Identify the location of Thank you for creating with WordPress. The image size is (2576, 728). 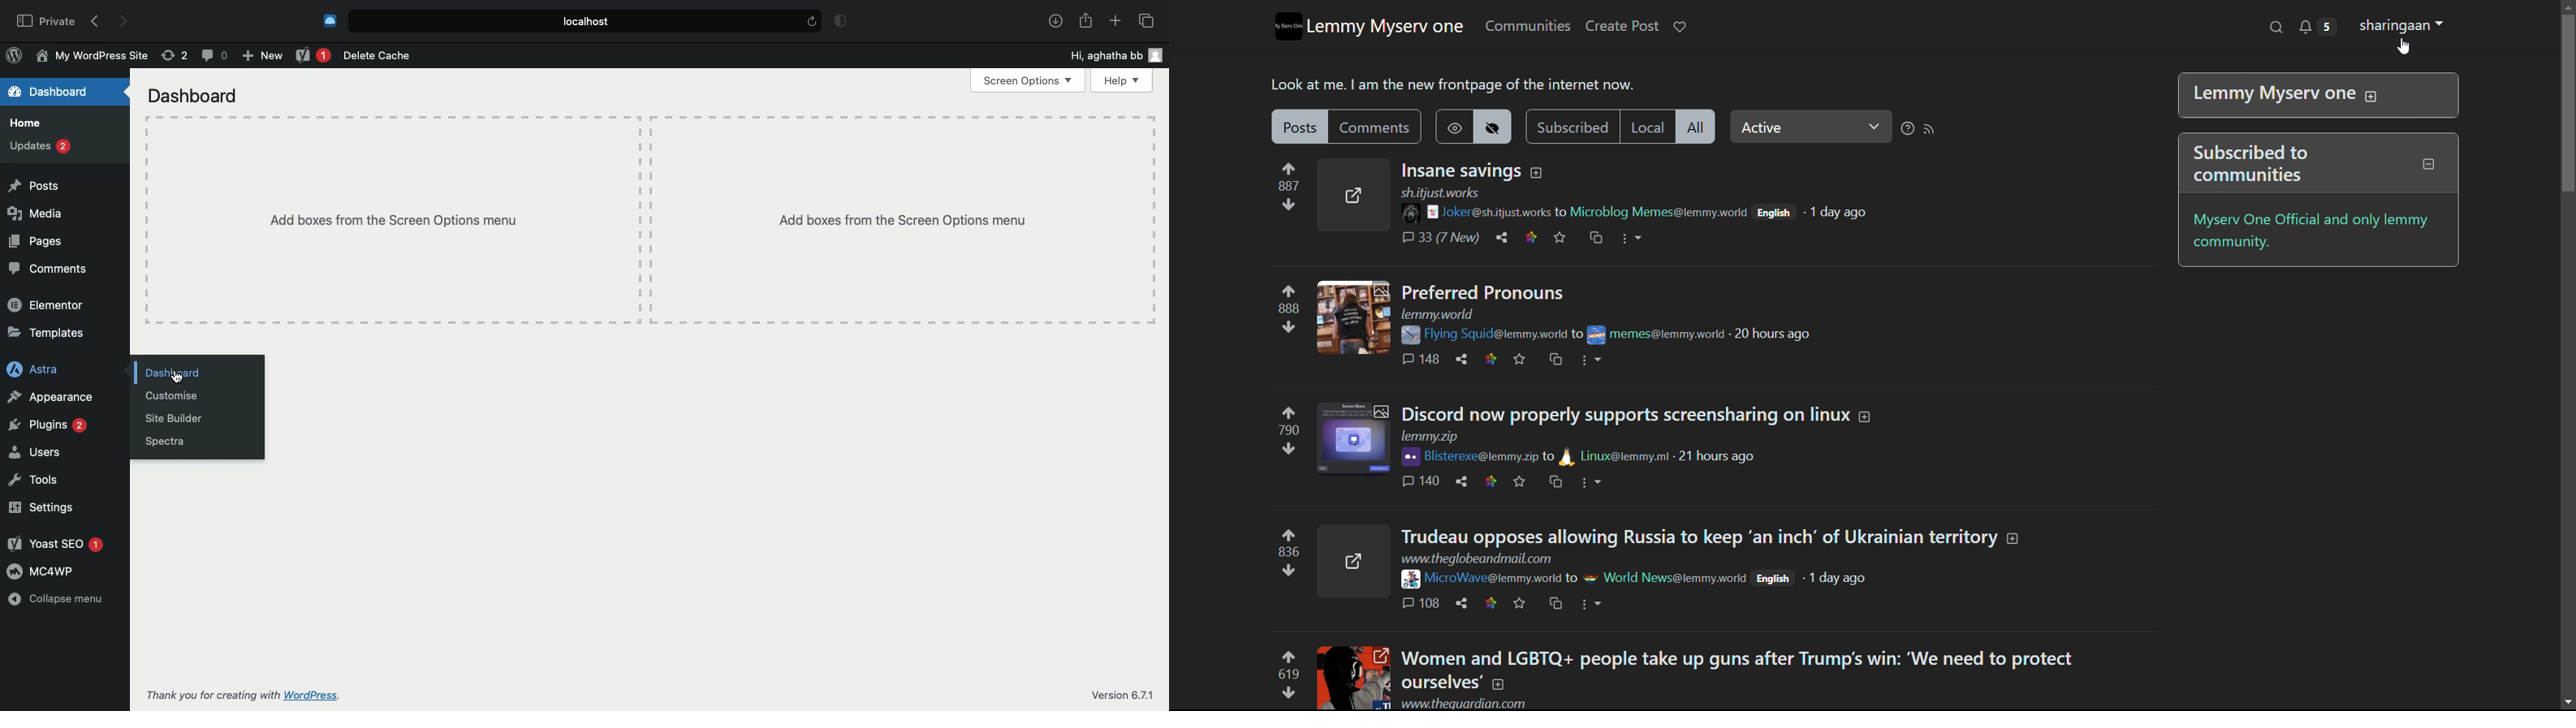
(212, 695).